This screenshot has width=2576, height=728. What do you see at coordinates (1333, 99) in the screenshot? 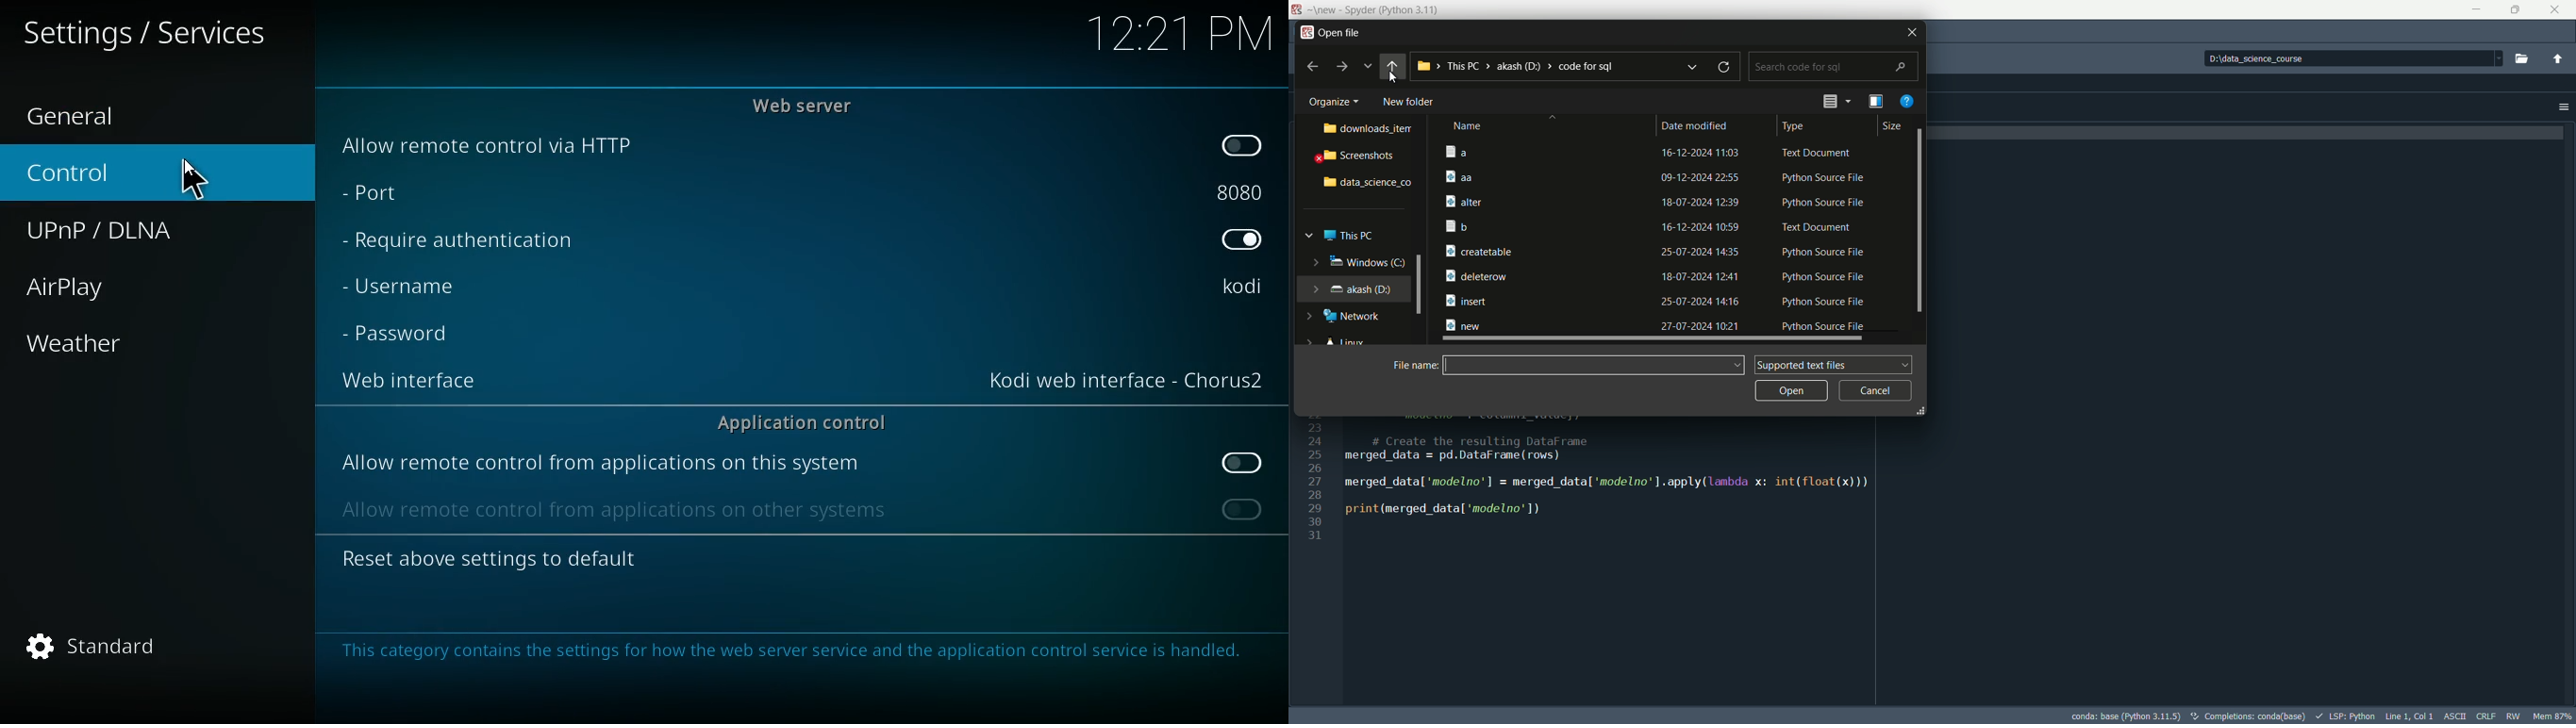
I see `organize` at bounding box center [1333, 99].